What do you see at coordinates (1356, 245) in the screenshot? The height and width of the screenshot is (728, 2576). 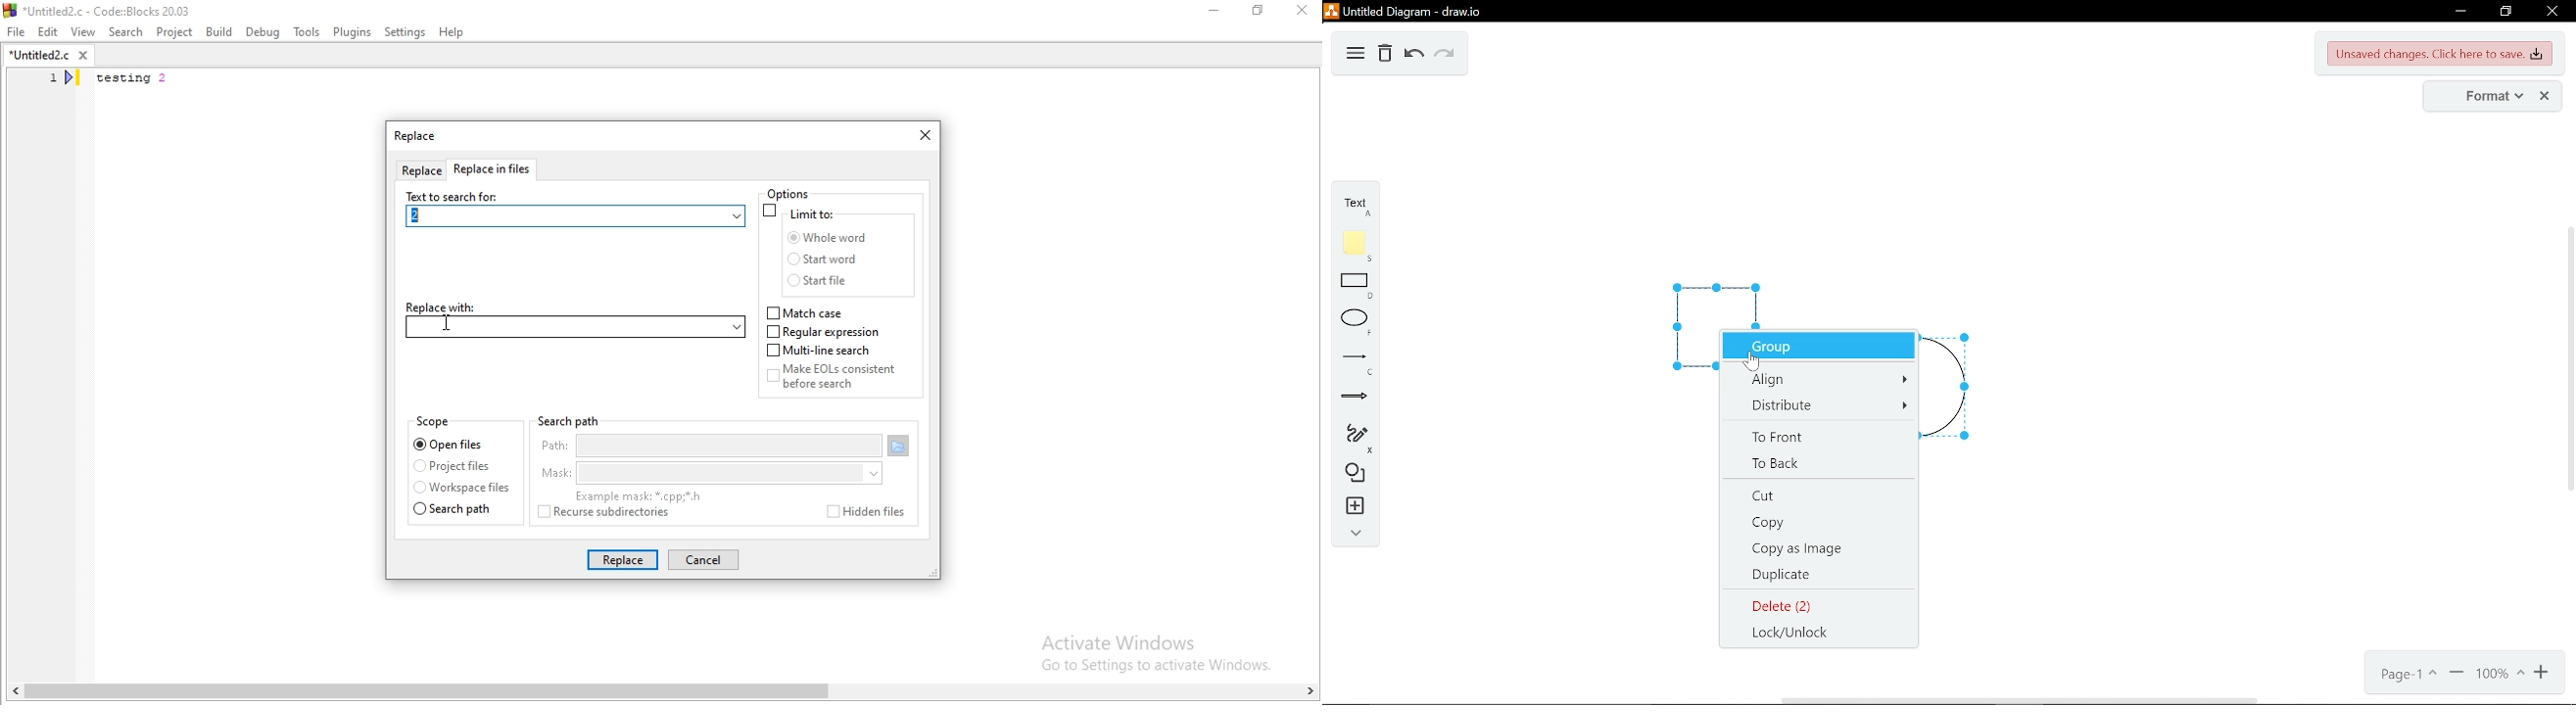 I see `note` at bounding box center [1356, 245].